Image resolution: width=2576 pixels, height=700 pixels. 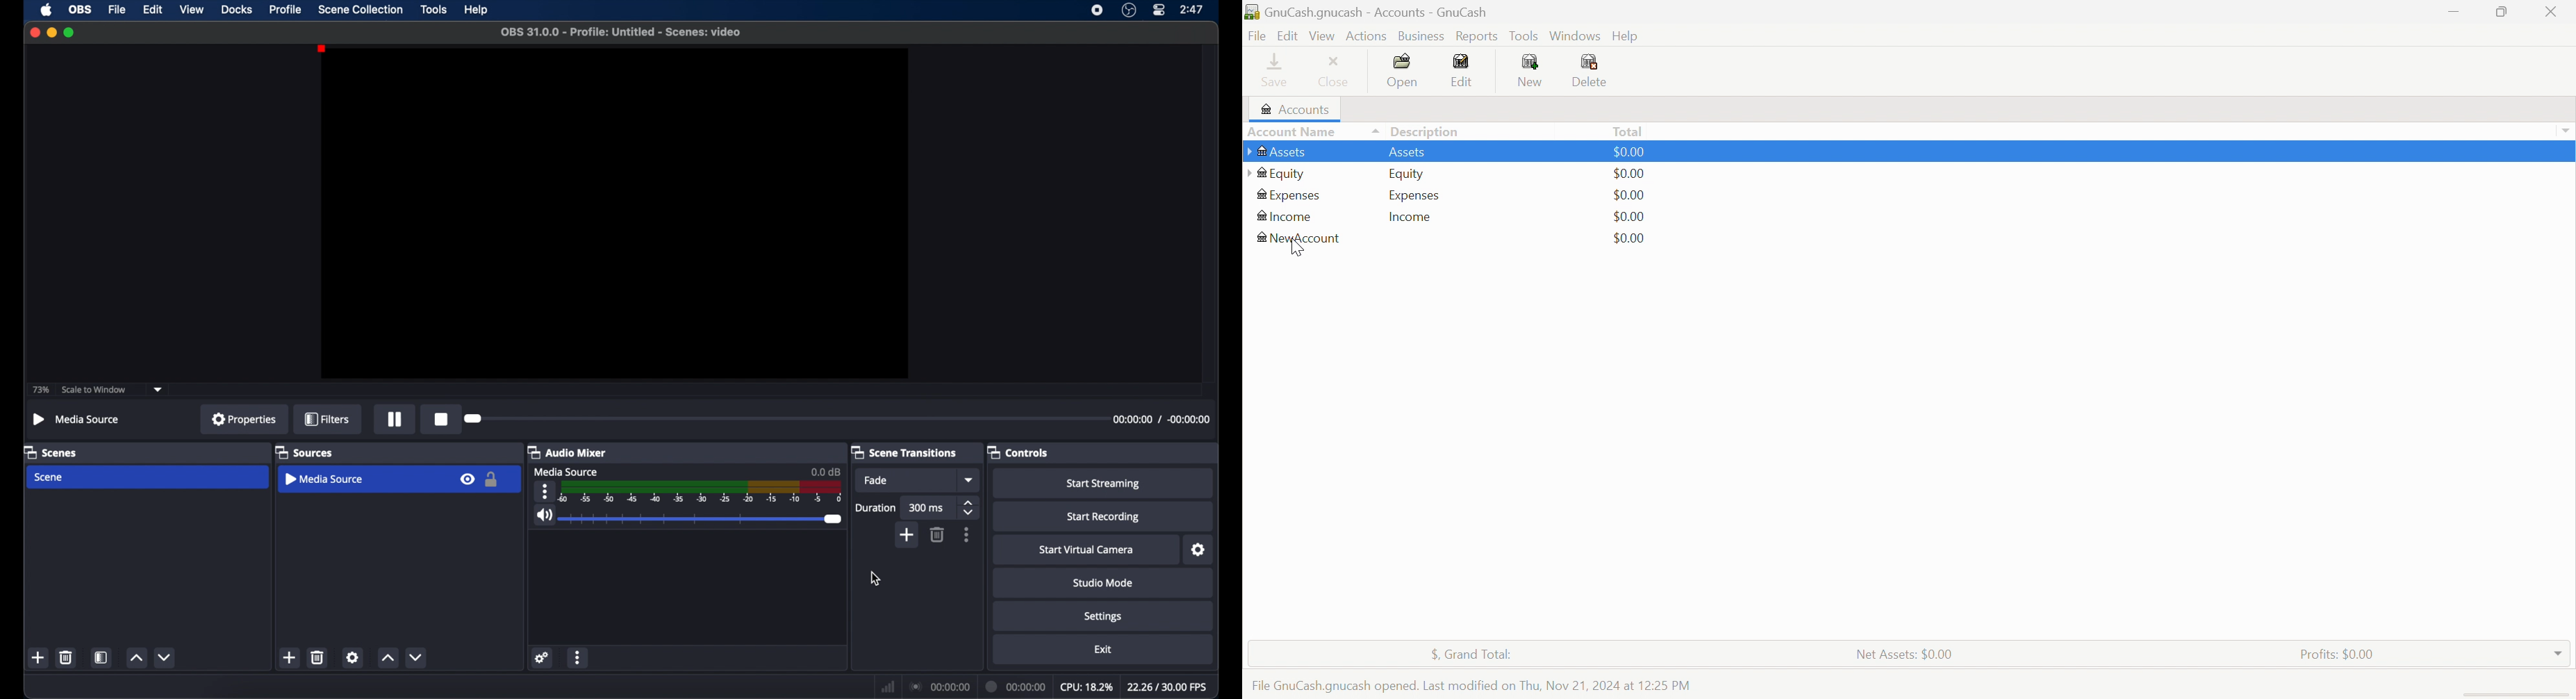 What do you see at coordinates (50, 453) in the screenshot?
I see `scenes` at bounding box center [50, 453].